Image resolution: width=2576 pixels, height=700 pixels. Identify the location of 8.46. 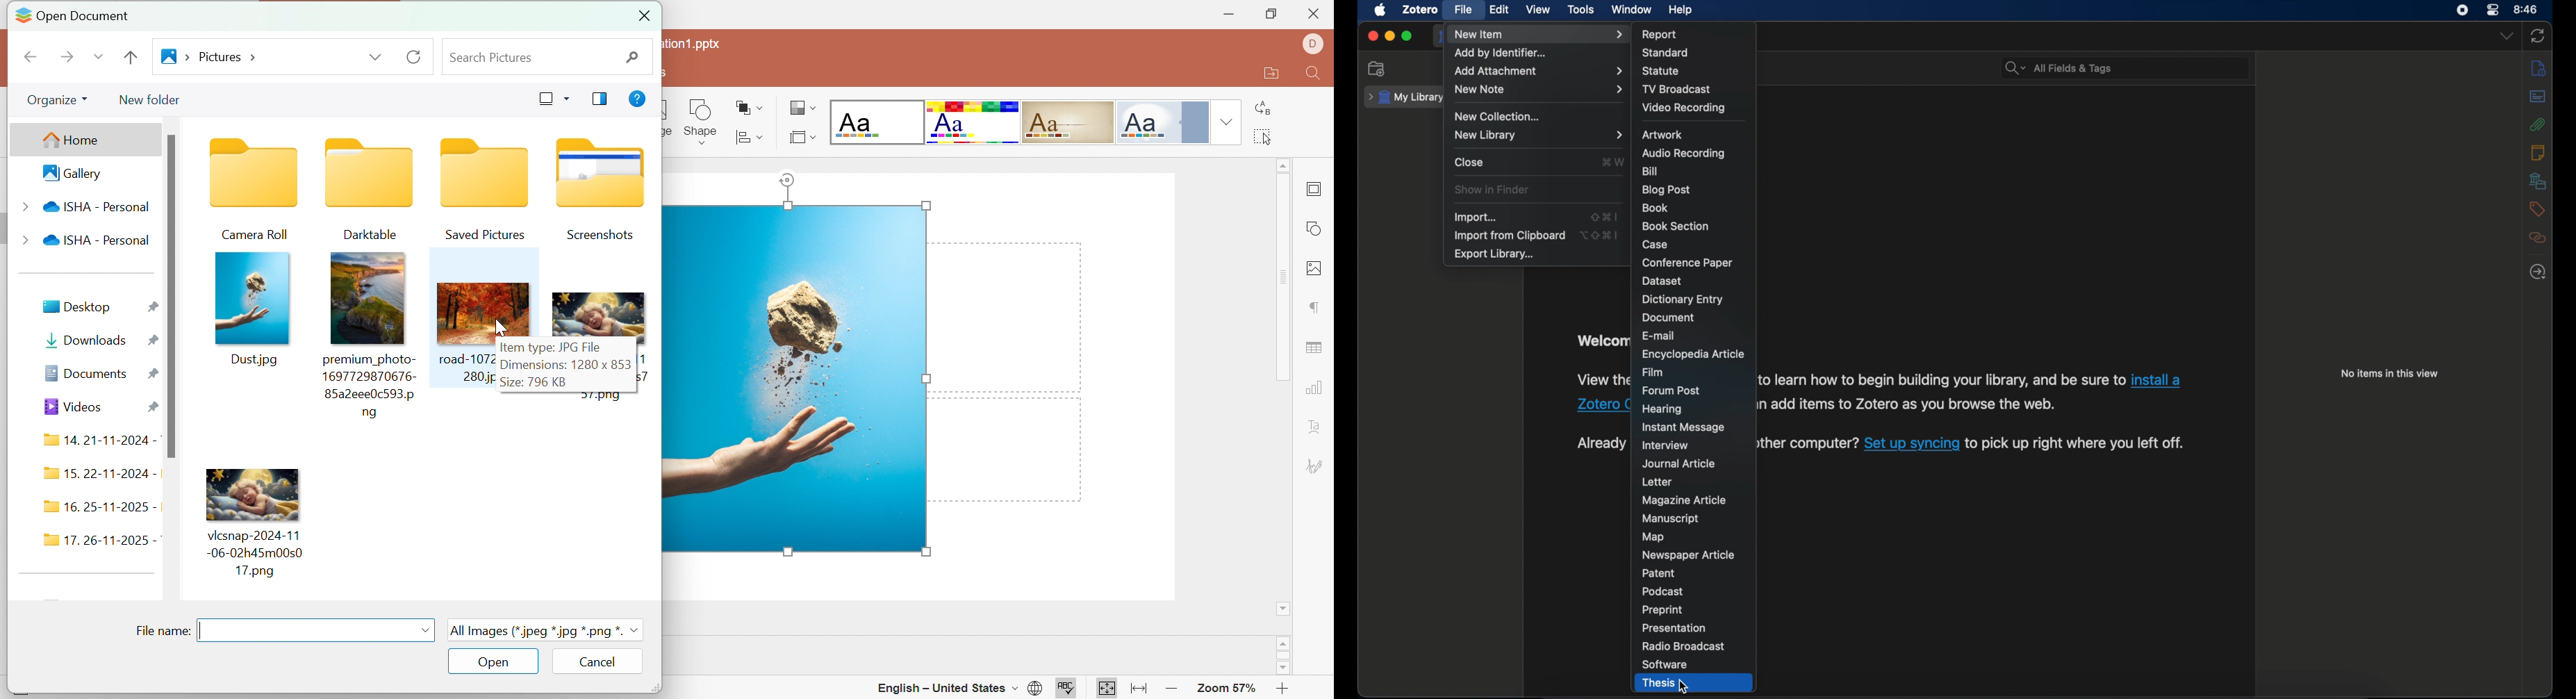
(2527, 10).